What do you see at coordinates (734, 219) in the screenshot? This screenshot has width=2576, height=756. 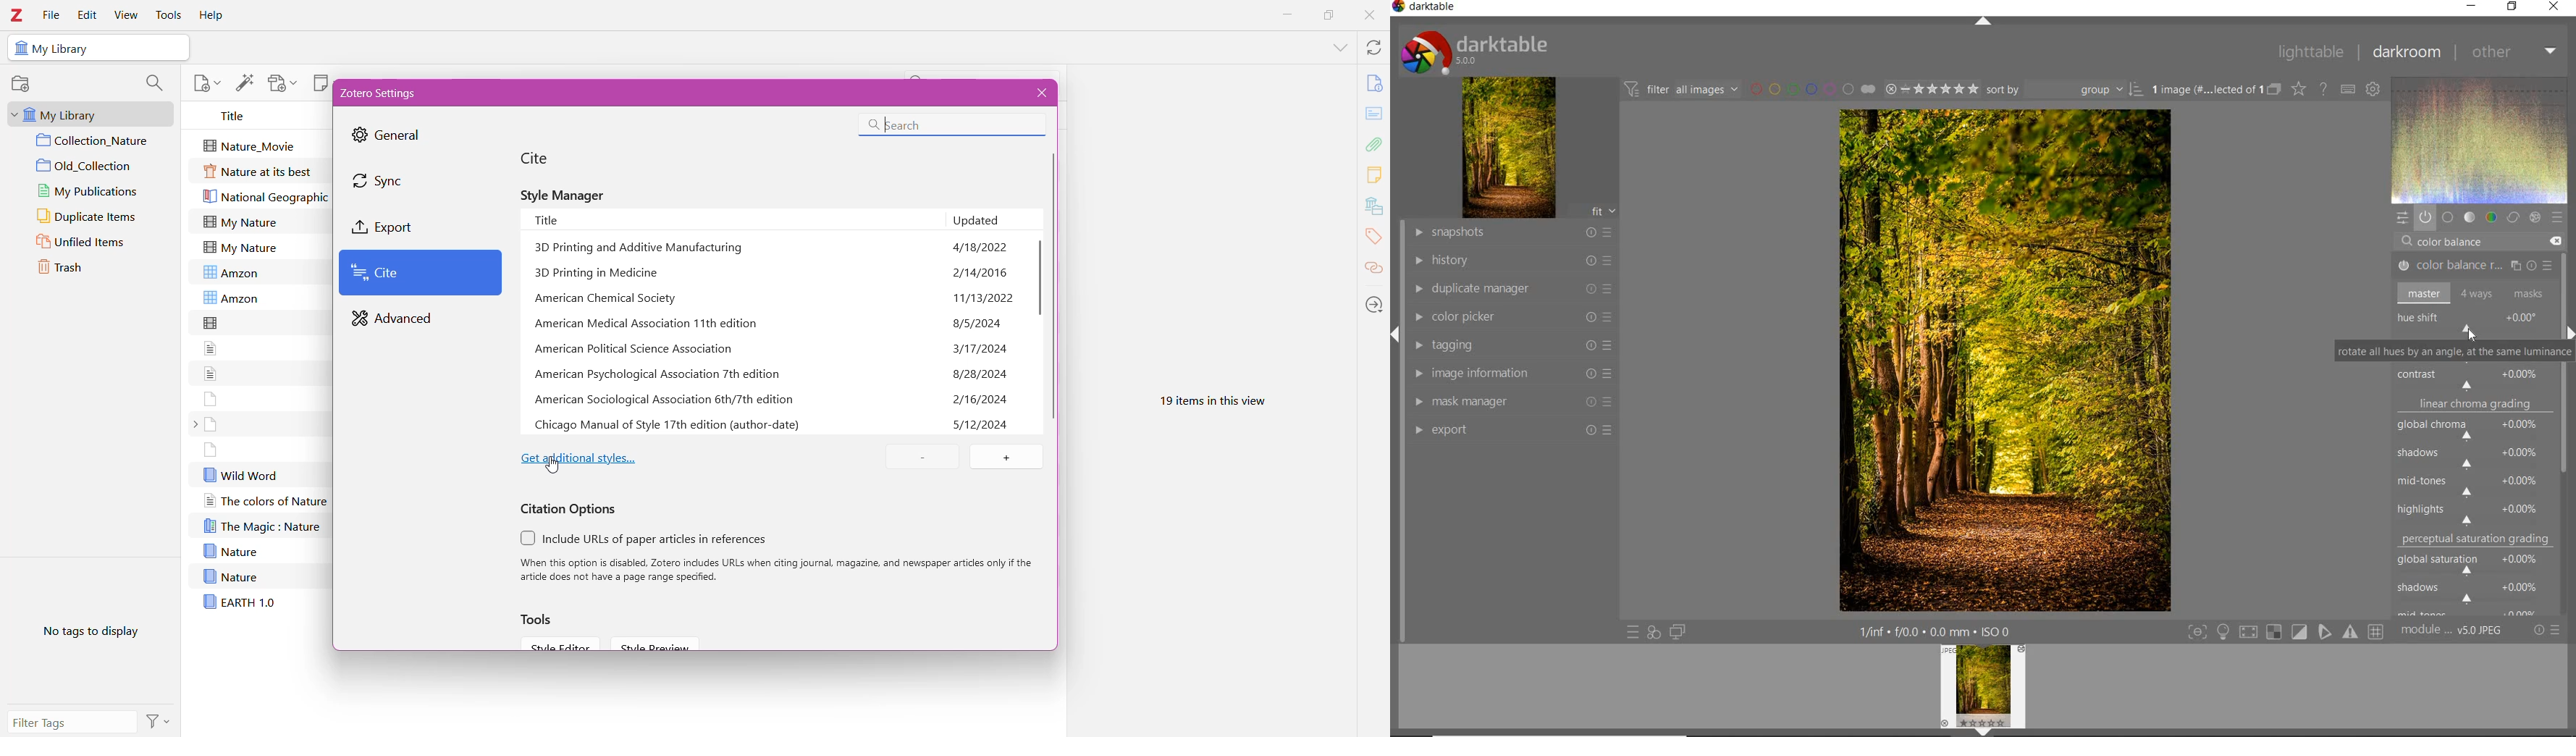 I see `Title` at bounding box center [734, 219].